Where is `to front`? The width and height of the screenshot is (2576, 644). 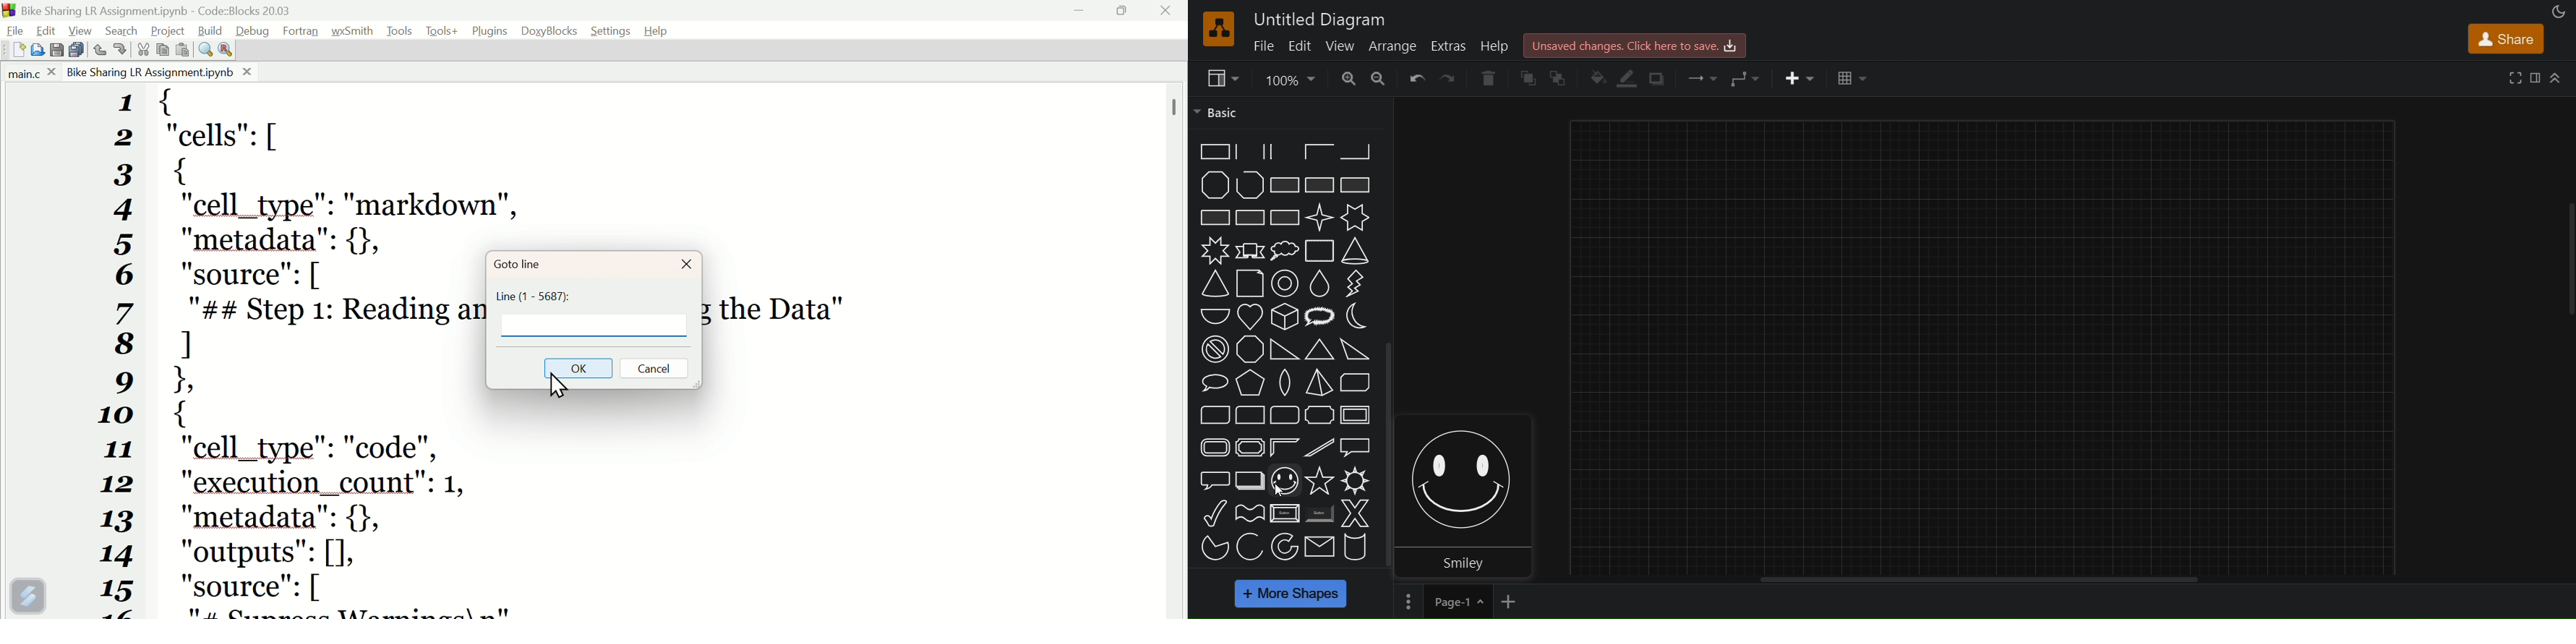
to front is located at coordinates (1528, 77).